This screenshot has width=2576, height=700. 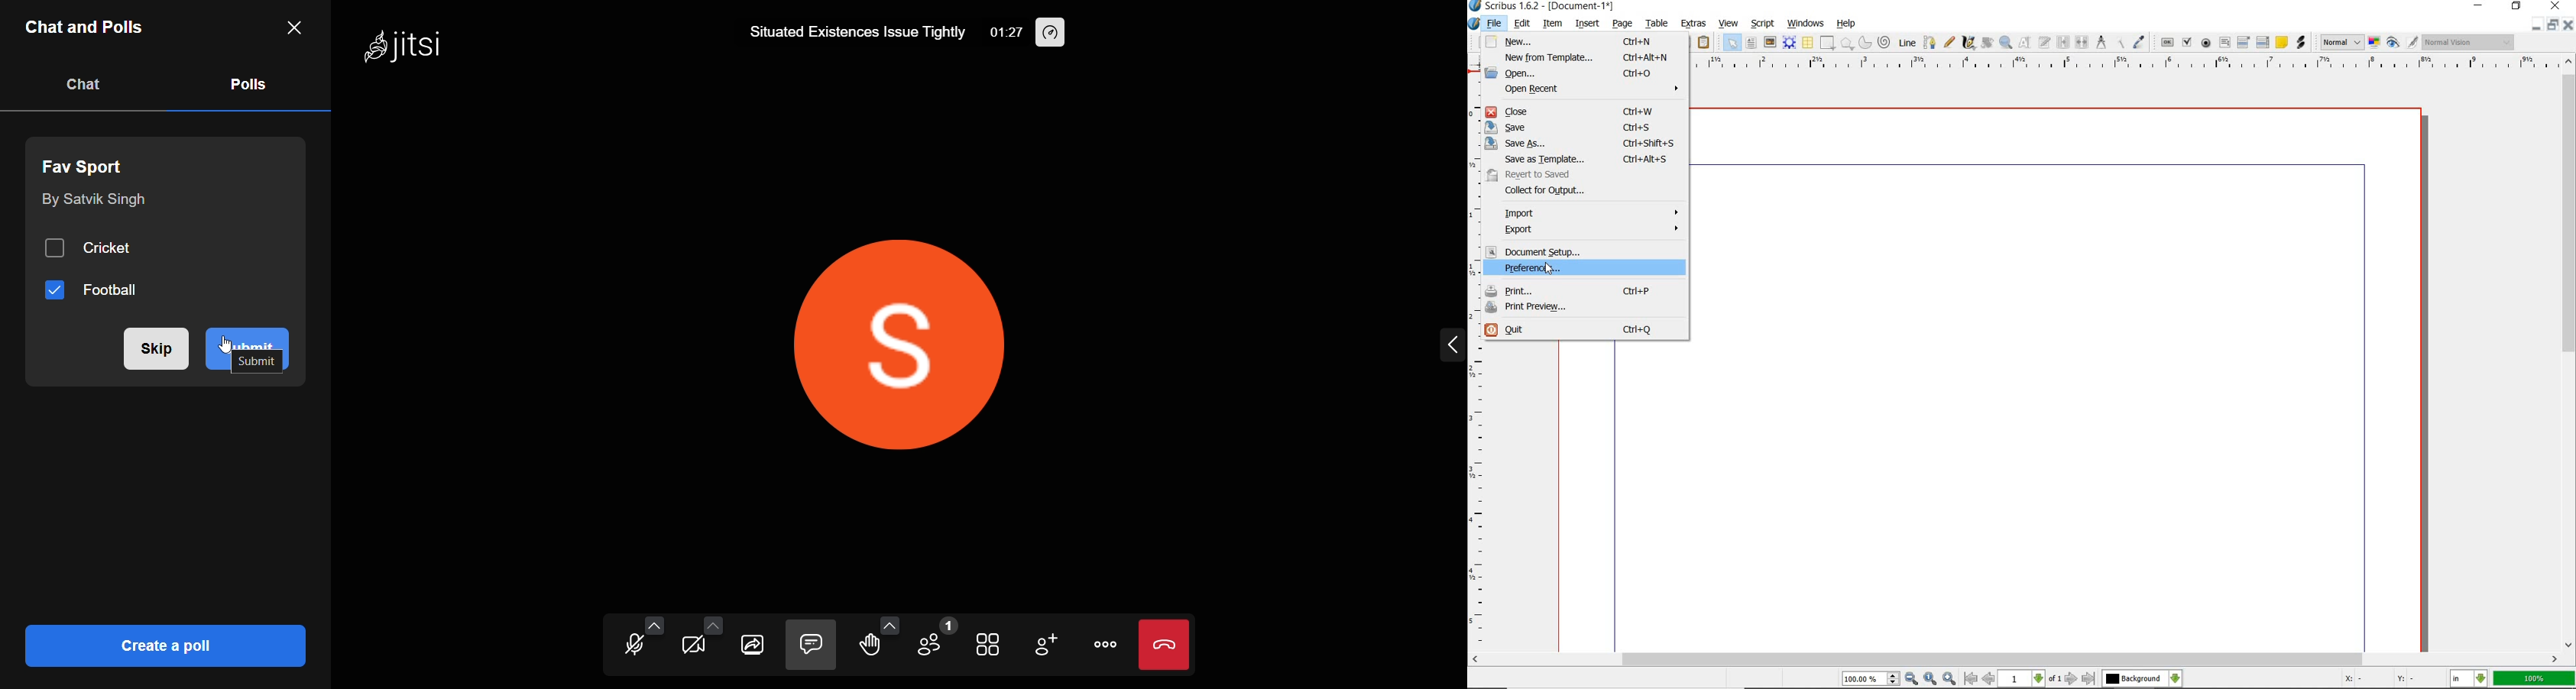 What do you see at coordinates (1570, 175) in the screenshot?
I see `REVERT TO SEND` at bounding box center [1570, 175].